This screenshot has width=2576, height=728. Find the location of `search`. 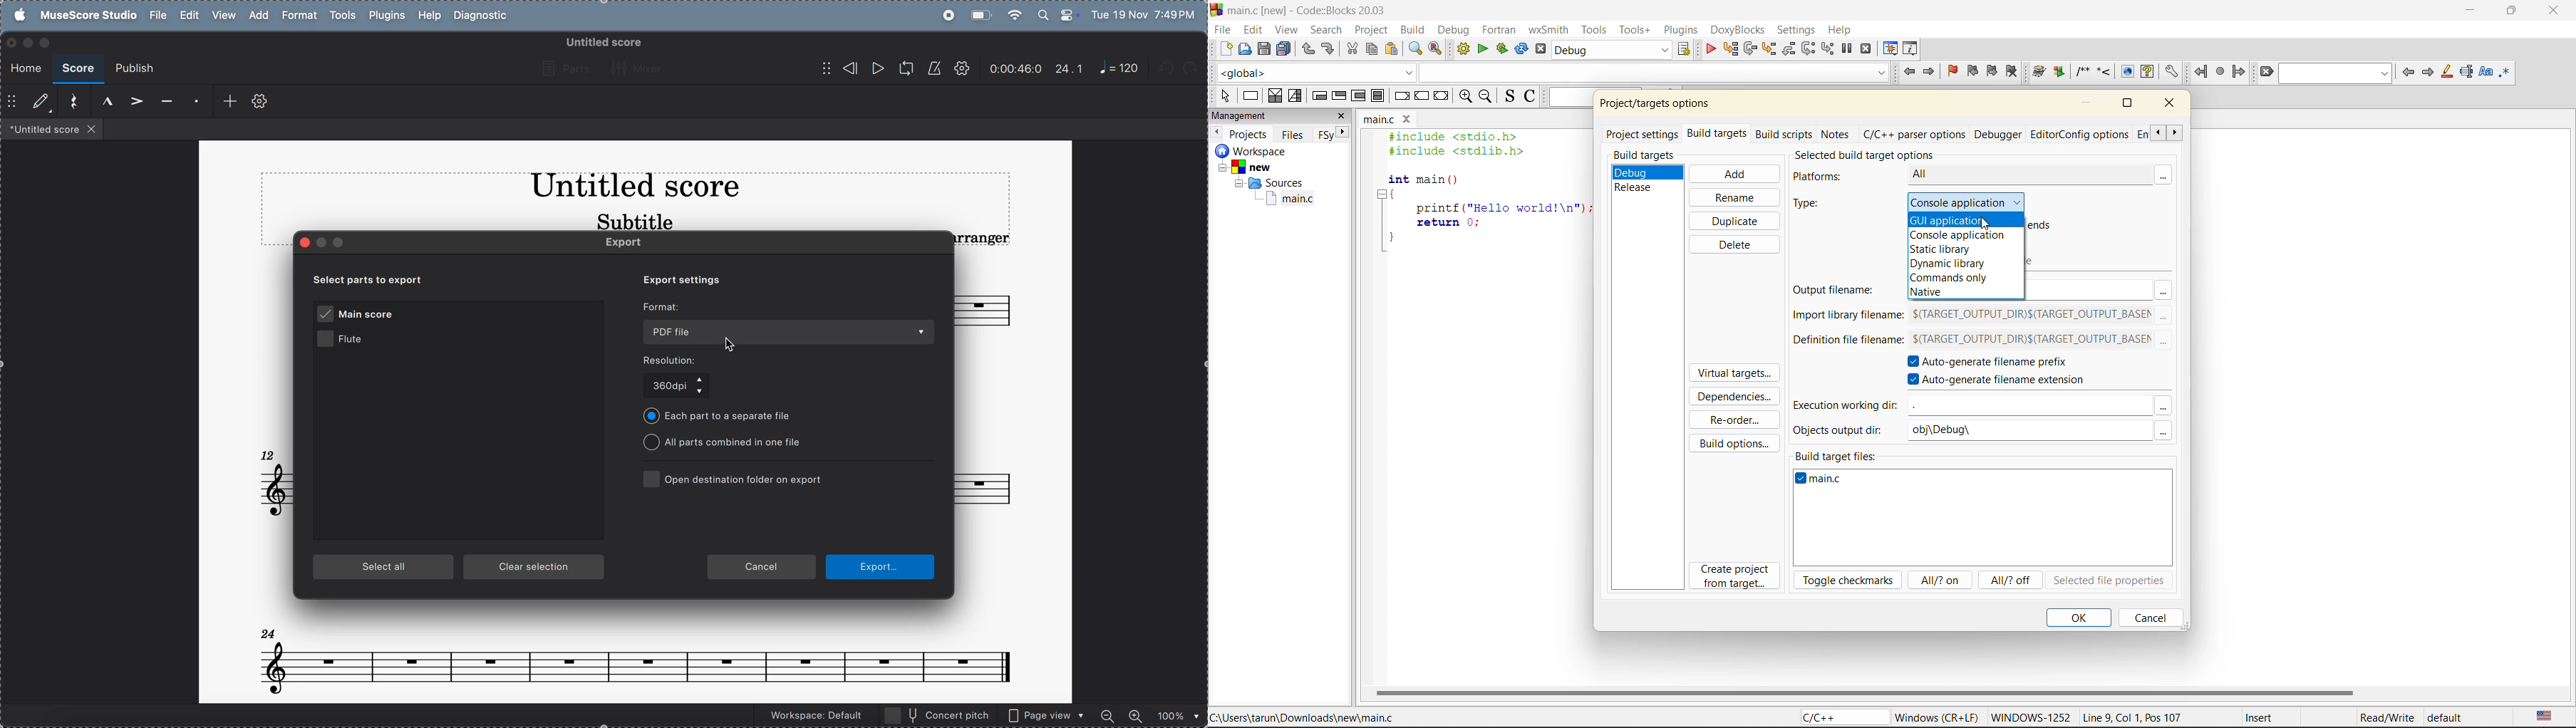

search is located at coordinates (2336, 74).